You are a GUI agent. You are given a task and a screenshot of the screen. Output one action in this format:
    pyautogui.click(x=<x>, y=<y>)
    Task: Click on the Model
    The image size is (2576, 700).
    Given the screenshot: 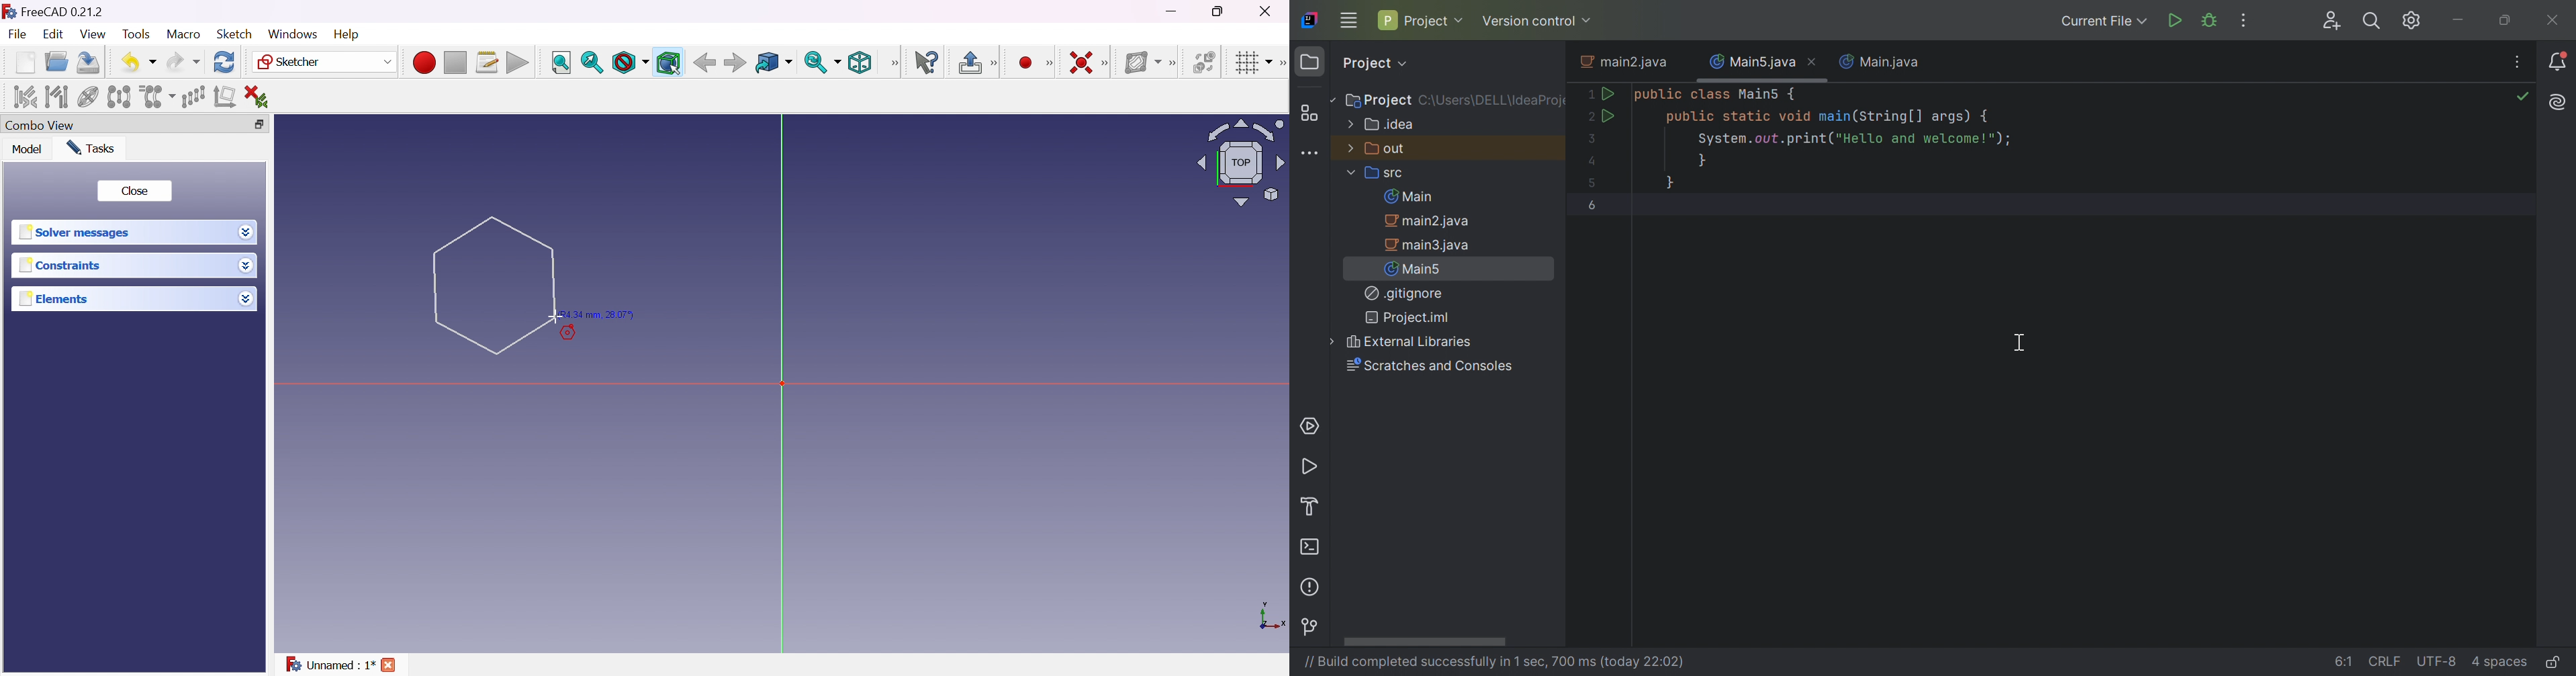 What is the action you would take?
    pyautogui.click(x=28, y=149)
    